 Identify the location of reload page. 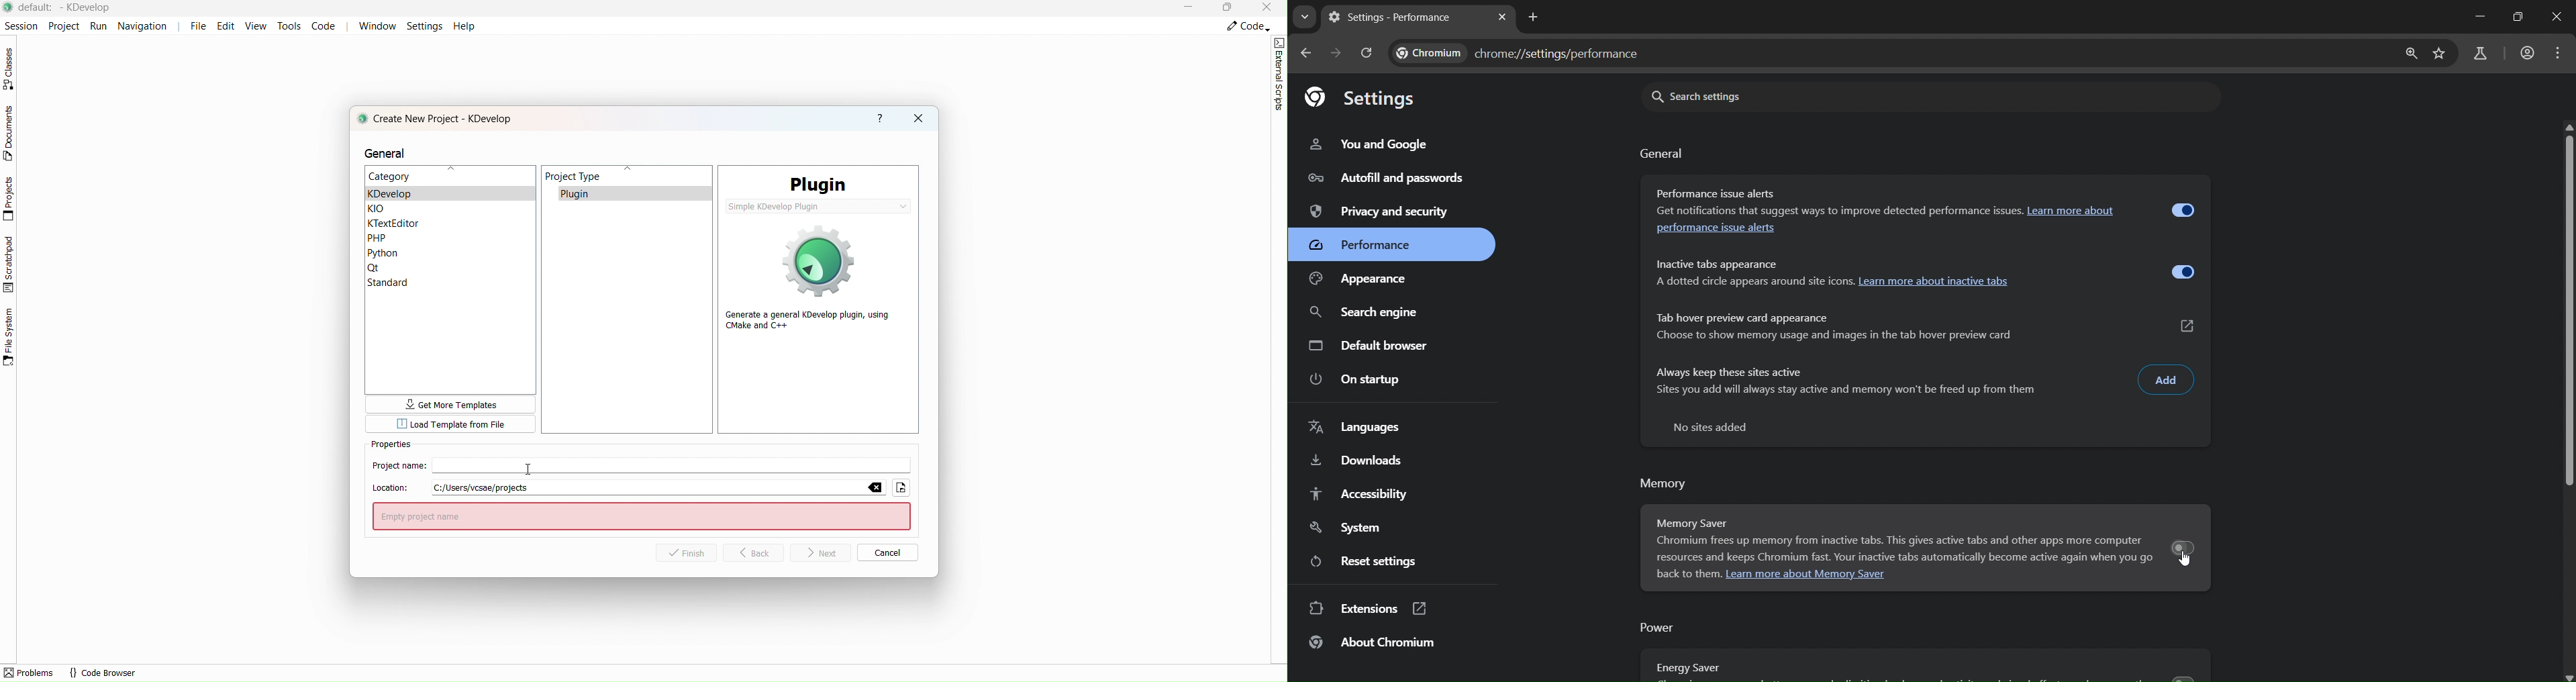
(1367, 54).